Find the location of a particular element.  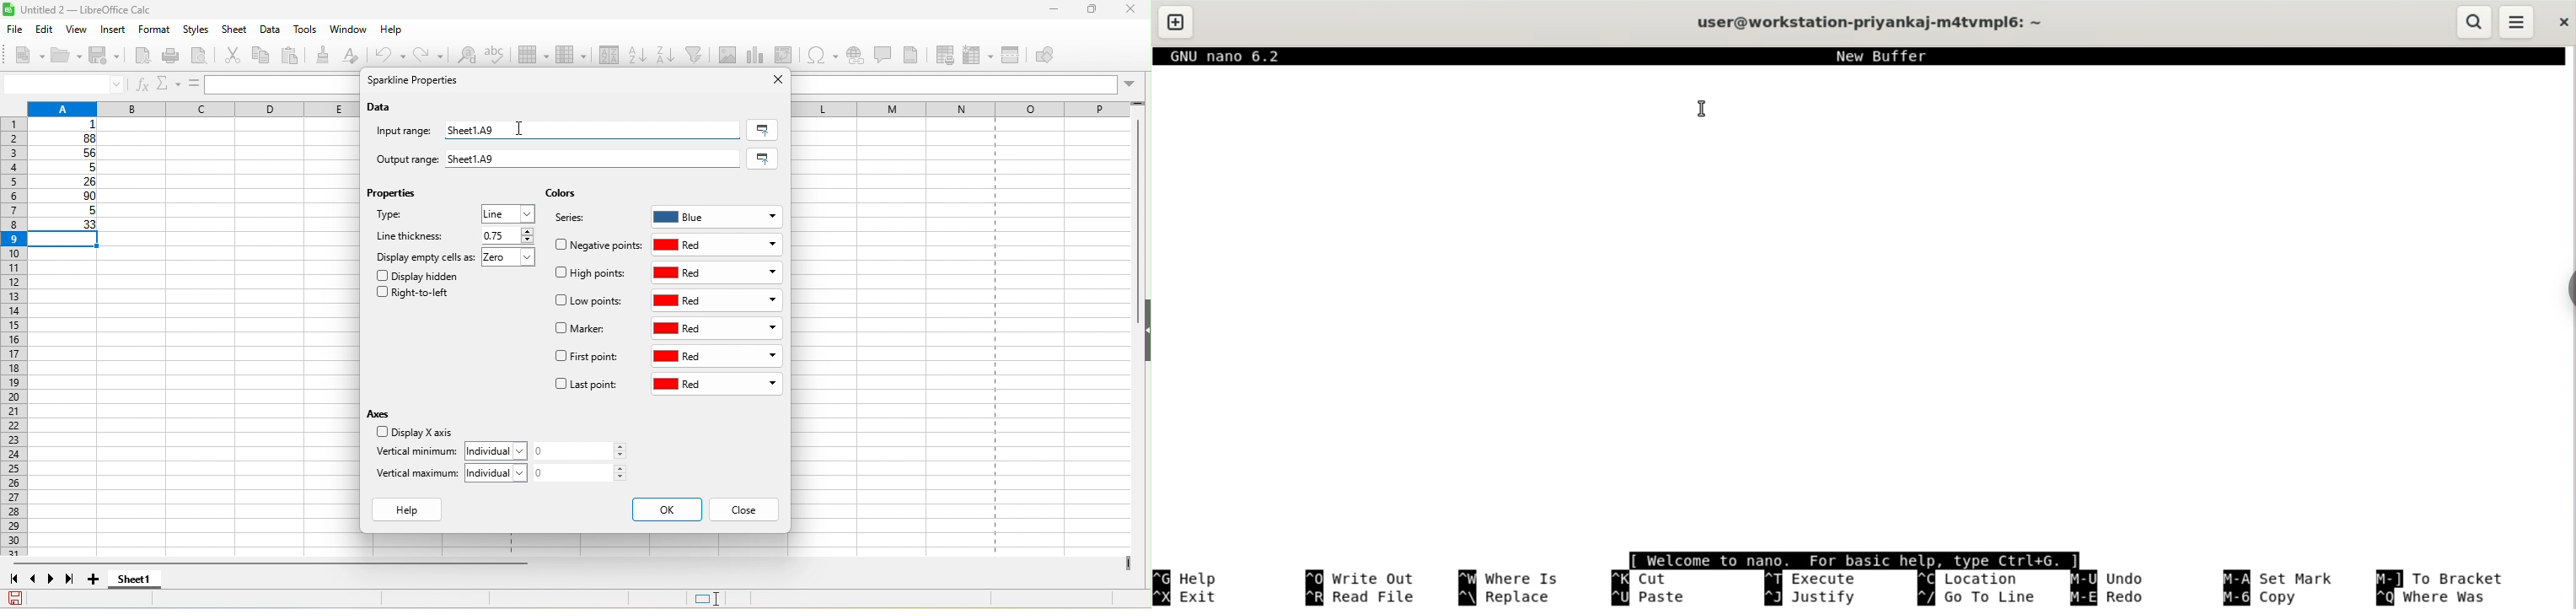

column is located at coordinates (570, 57).